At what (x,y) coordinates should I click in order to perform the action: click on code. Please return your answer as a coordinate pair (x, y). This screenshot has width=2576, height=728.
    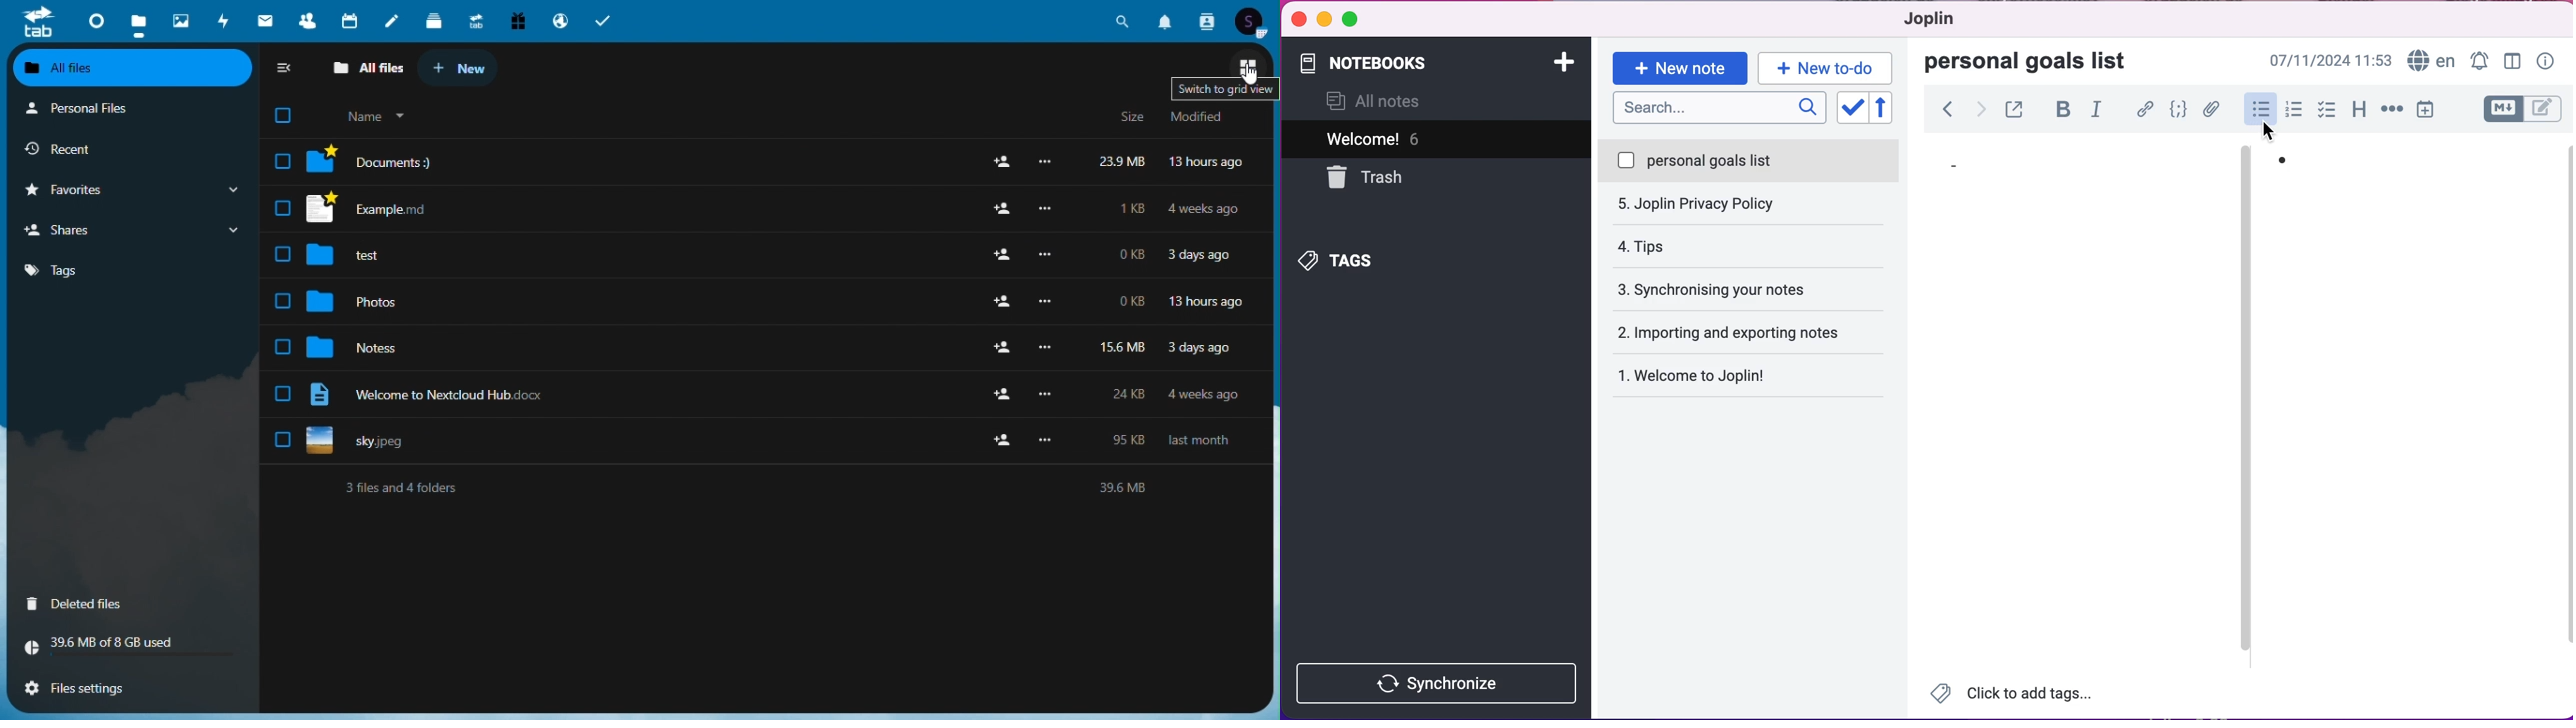
    Looking at the image, I should click on (2177, 110).